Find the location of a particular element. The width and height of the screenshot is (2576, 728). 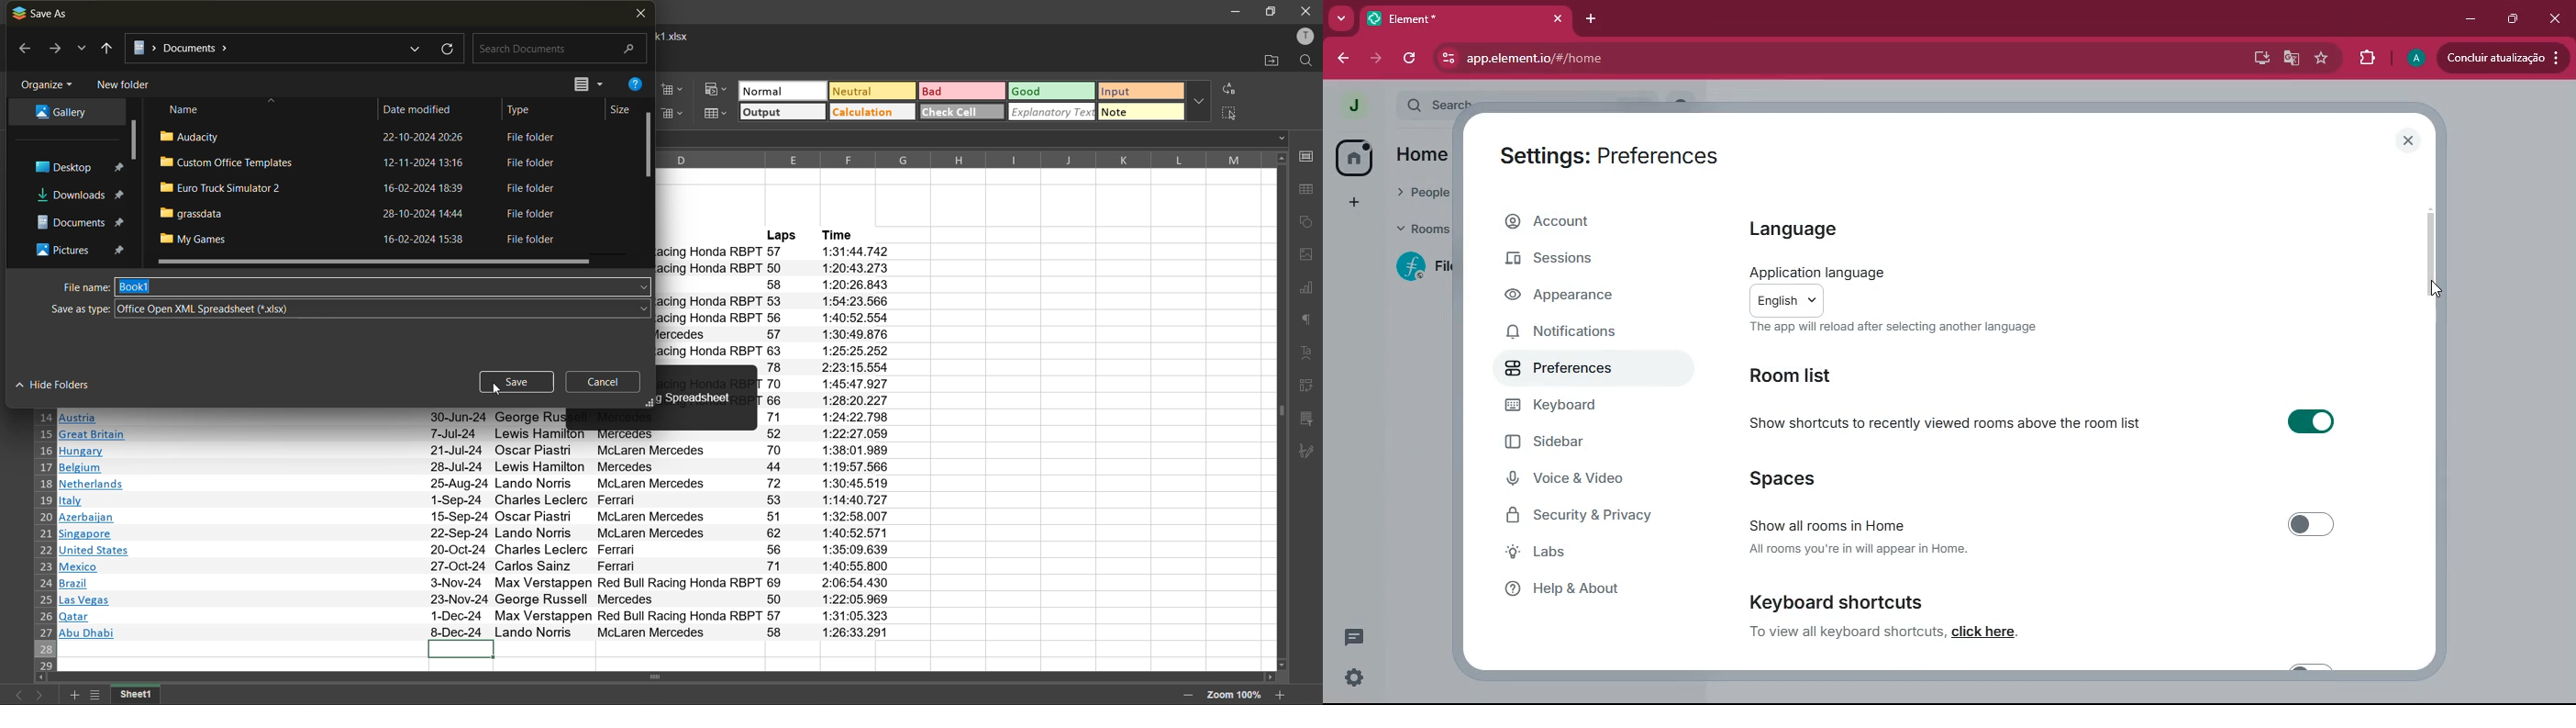

add new sheet is located at coordinates (74, 695).